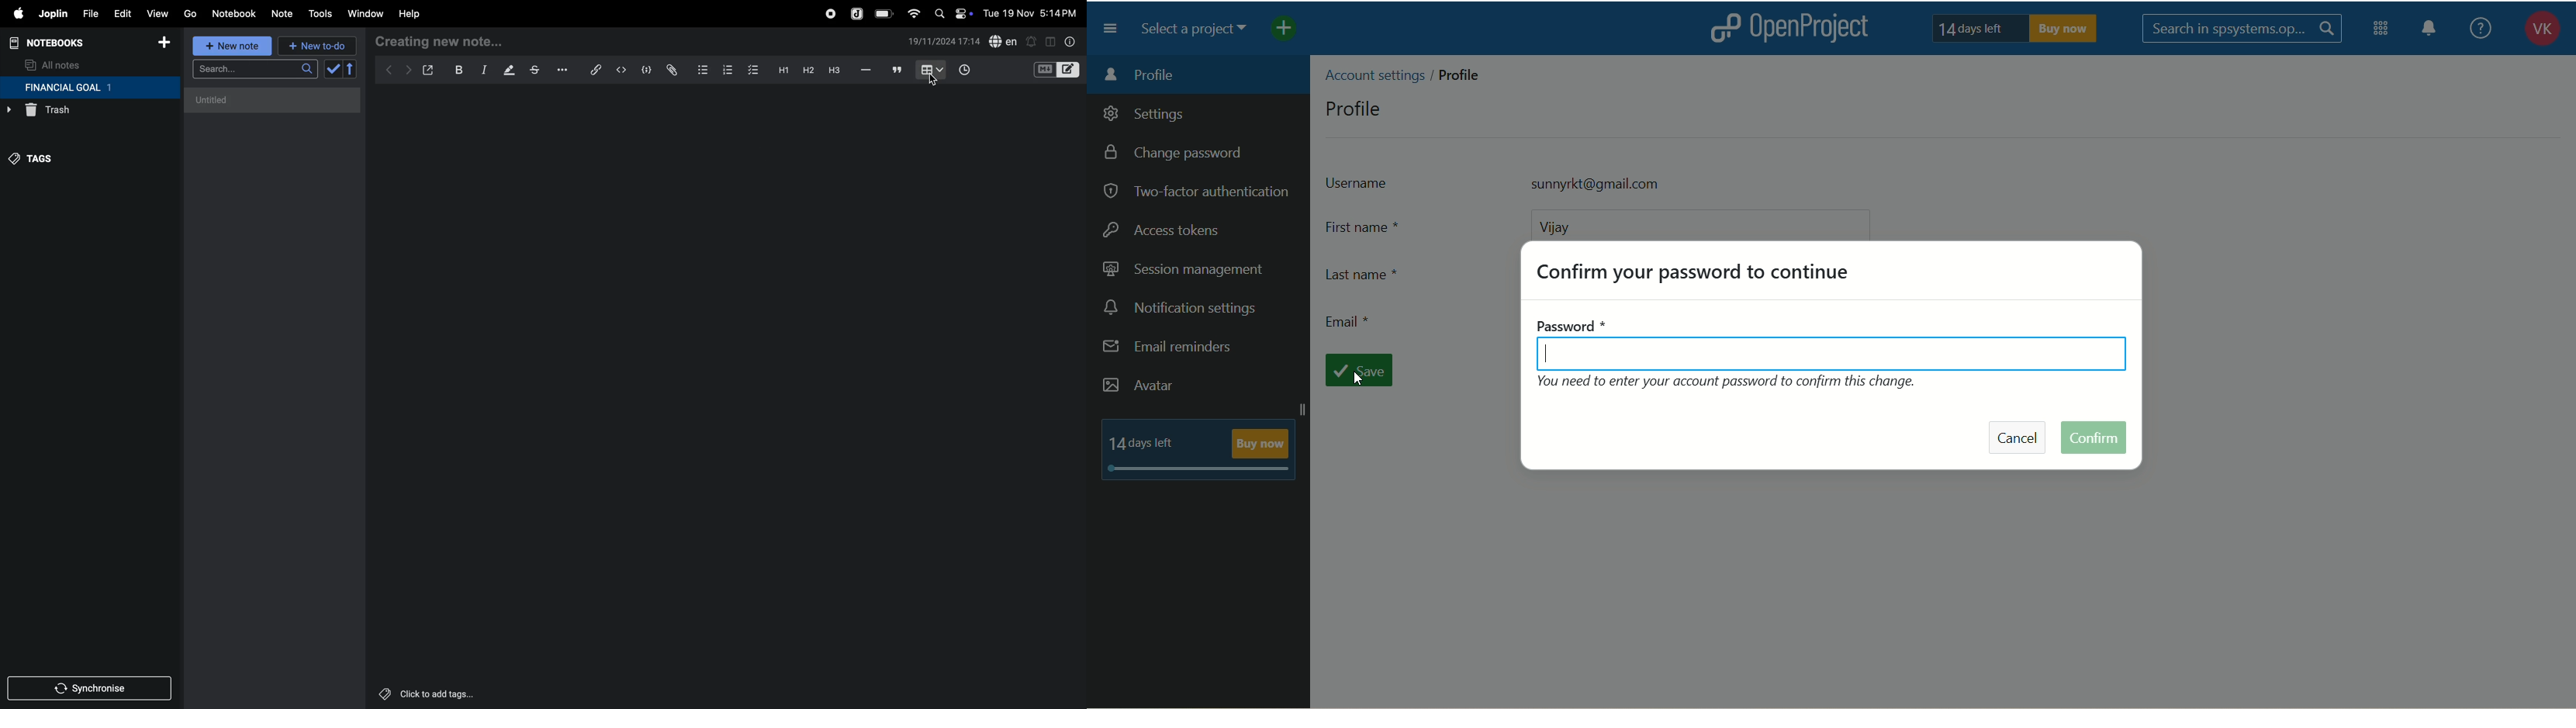 The height and width of the screenshot is (728, 2576). Describe the element at coordinates (164, 44) in the screenshot. I see `add` at that location.